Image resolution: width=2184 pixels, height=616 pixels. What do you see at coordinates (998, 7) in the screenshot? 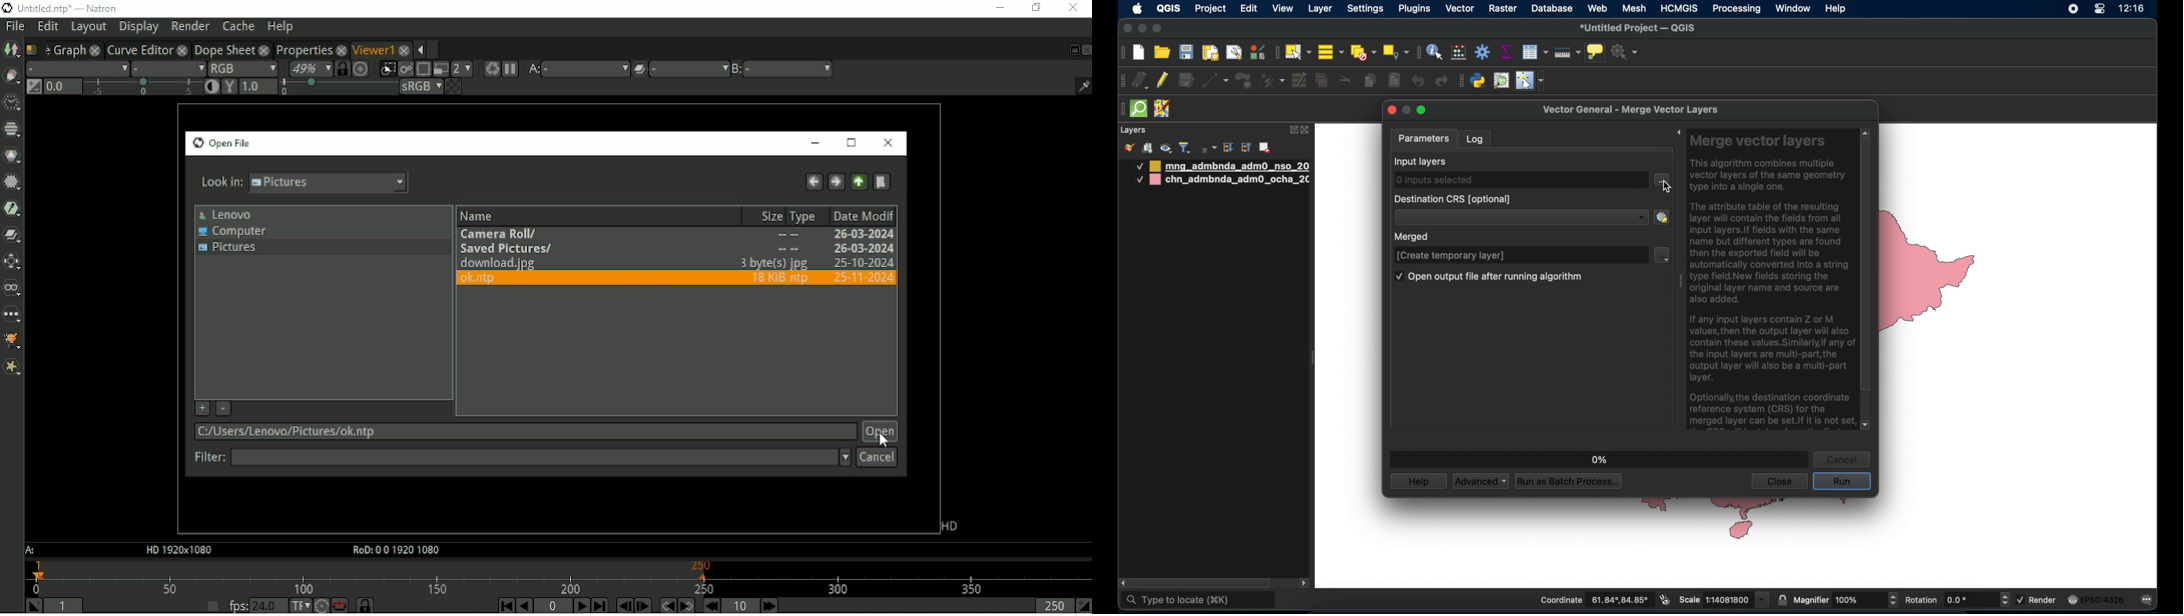
I see `Minimize` at bounding box center [998, 7].